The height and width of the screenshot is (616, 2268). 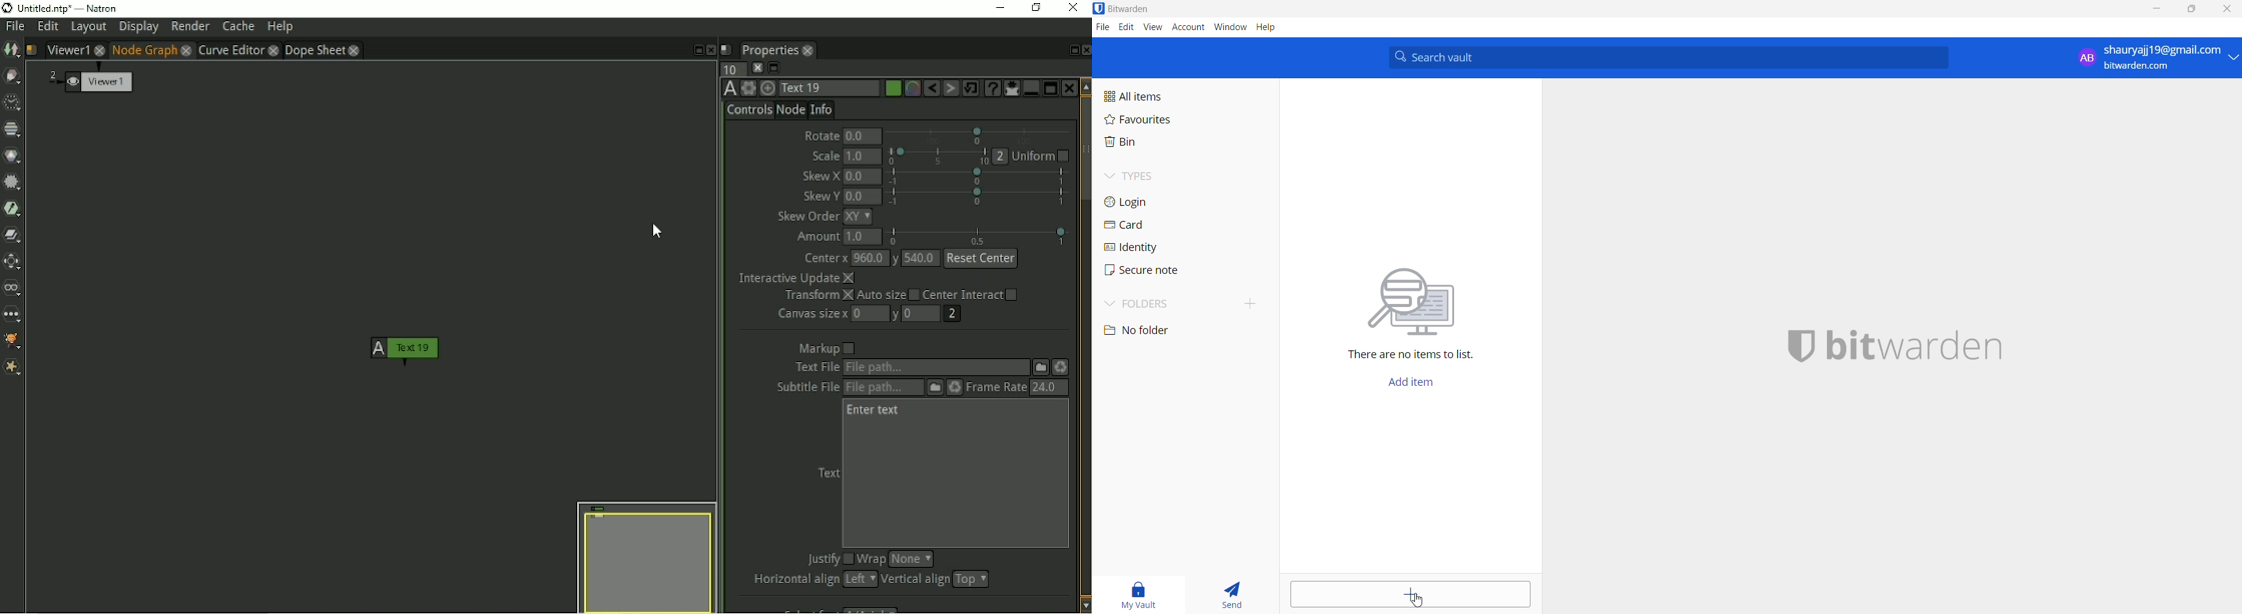 What do you see at coordinates (2155, 58) in the screenshot?
I see `sign in and sign out options` at bounding box center [2155, 58].